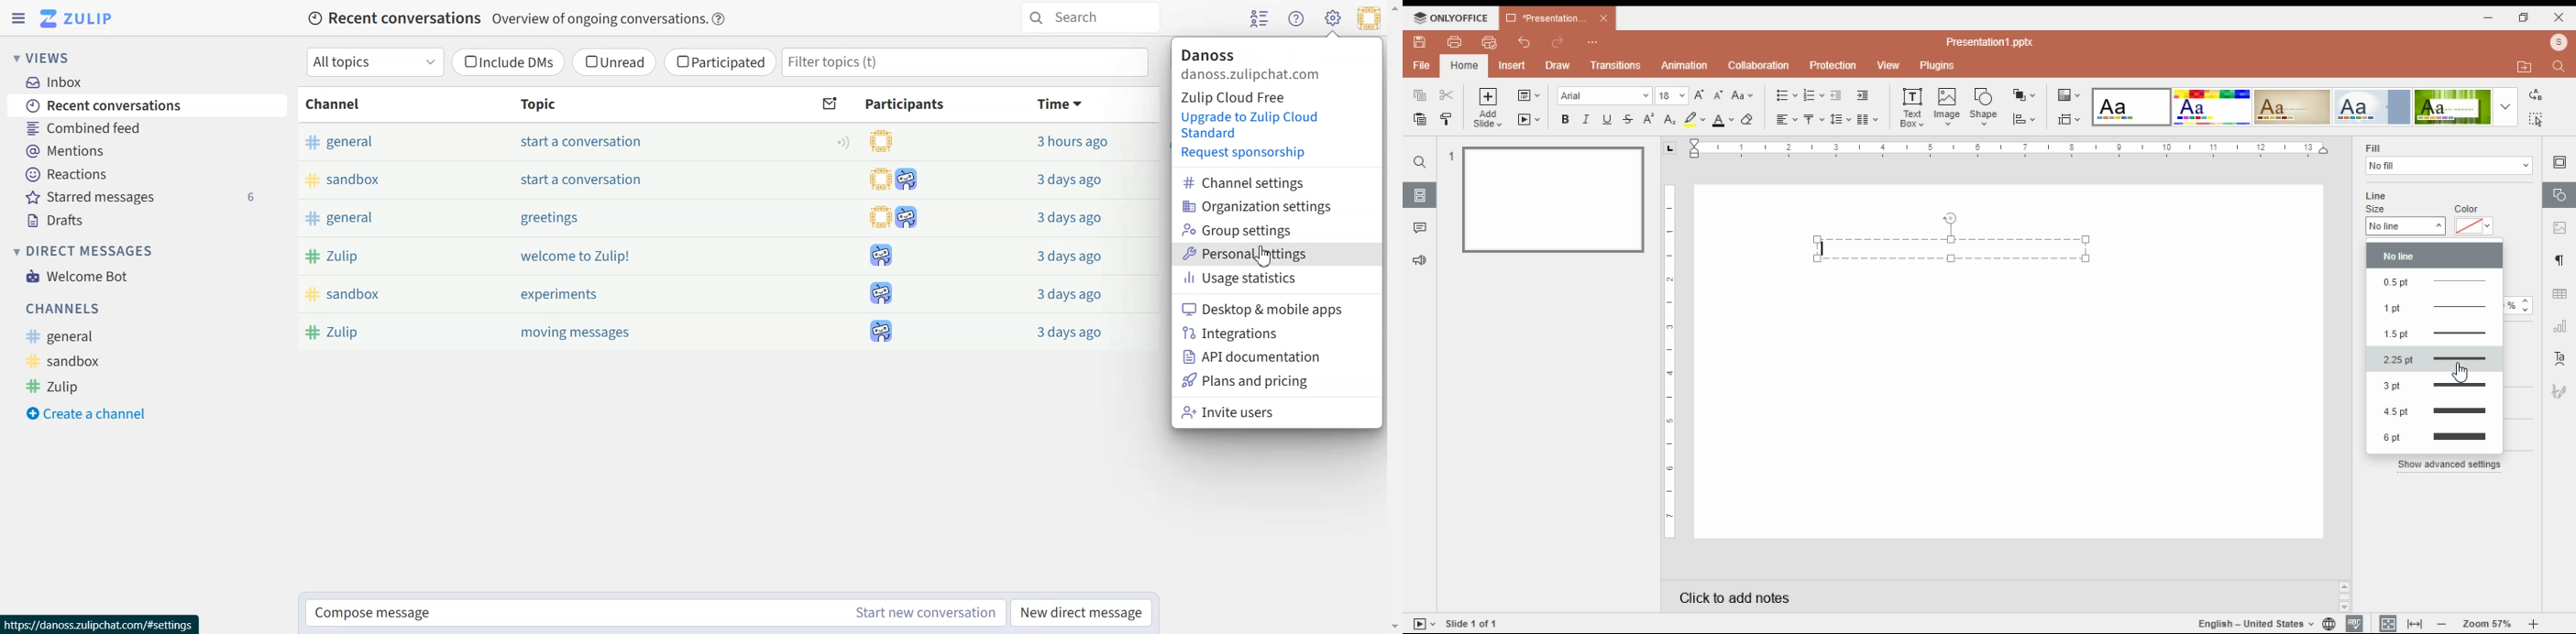 The width and height of the screenshot is (2576, 644). I want to click on participants, so click(881, 331).